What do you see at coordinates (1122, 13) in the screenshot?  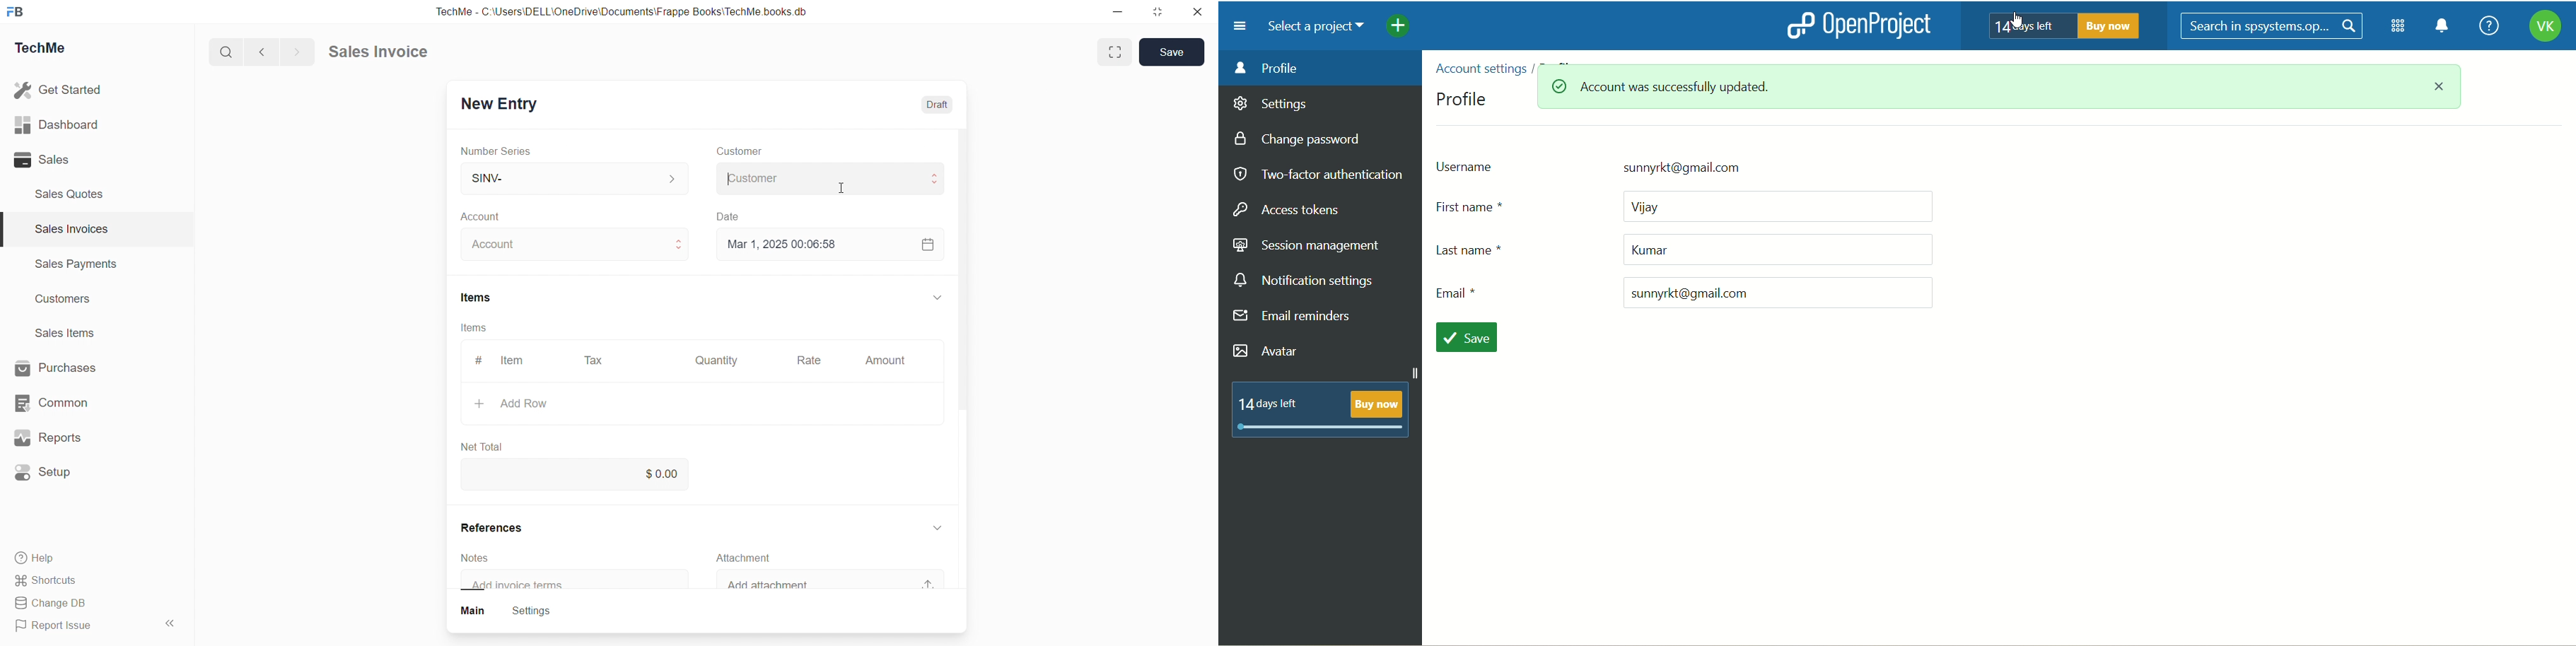 I see `Minimize` at bounding box center [1122, 13].